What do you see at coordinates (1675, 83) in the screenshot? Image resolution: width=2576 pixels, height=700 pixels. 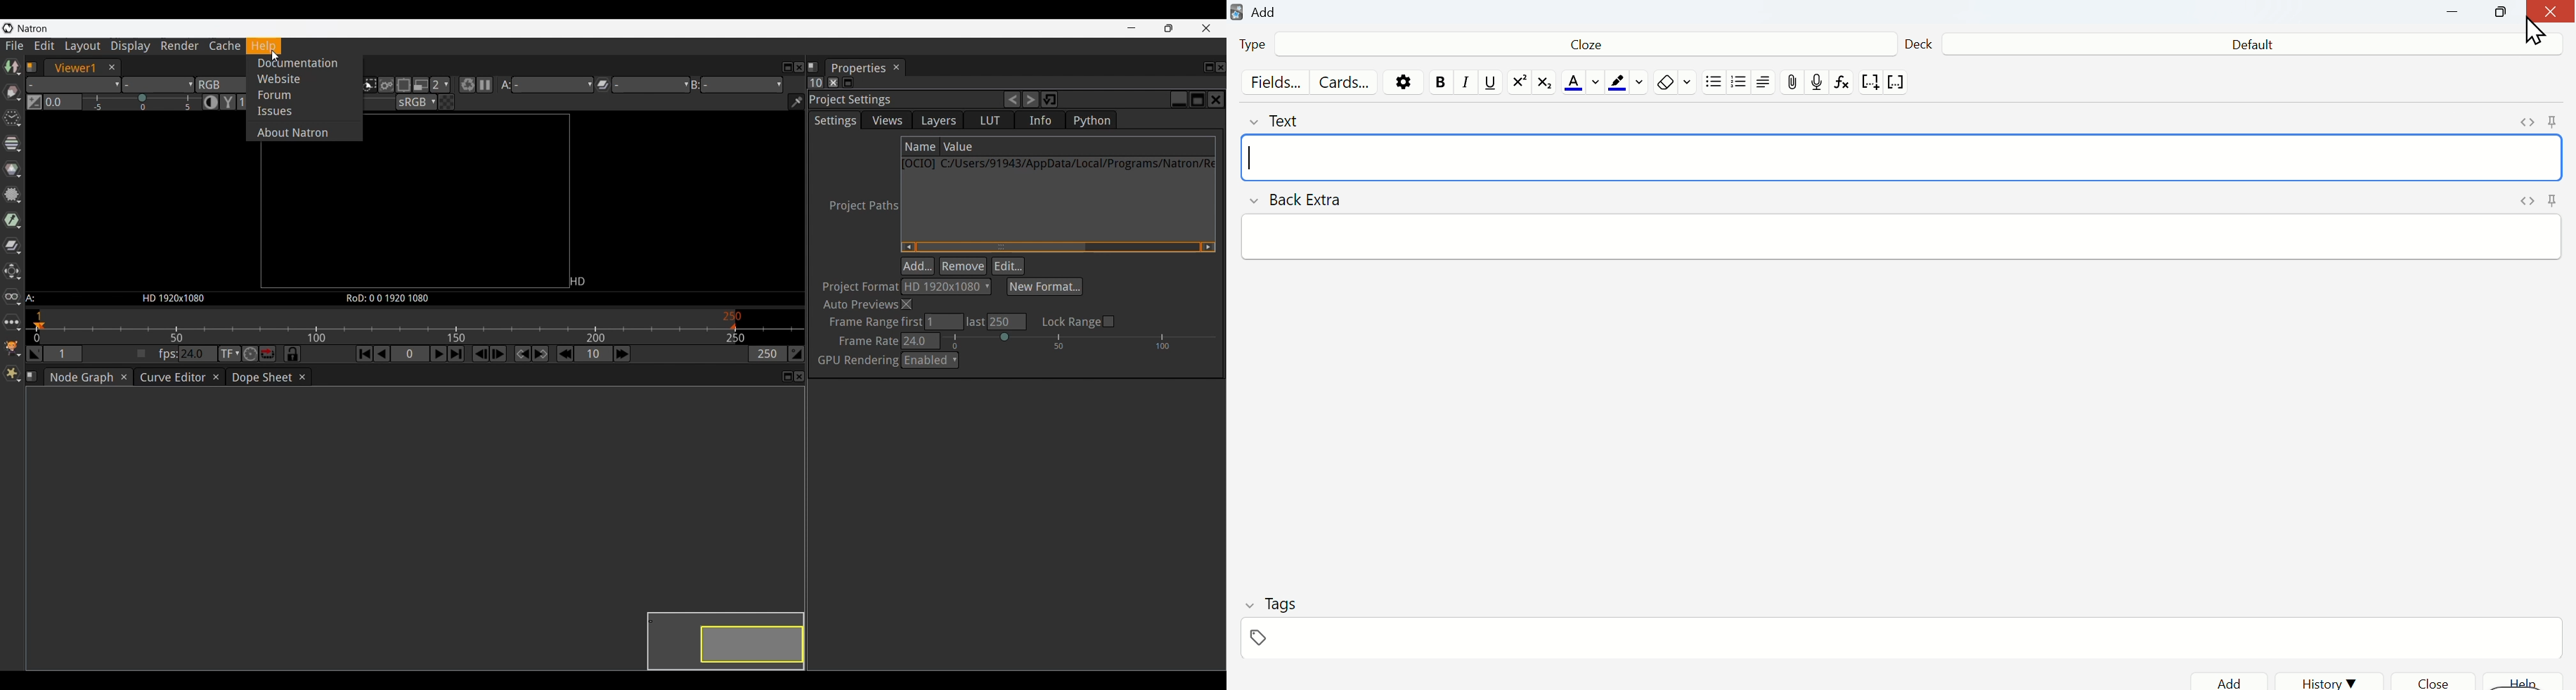 I see `Eraser` at bounding box center [1675, 83].